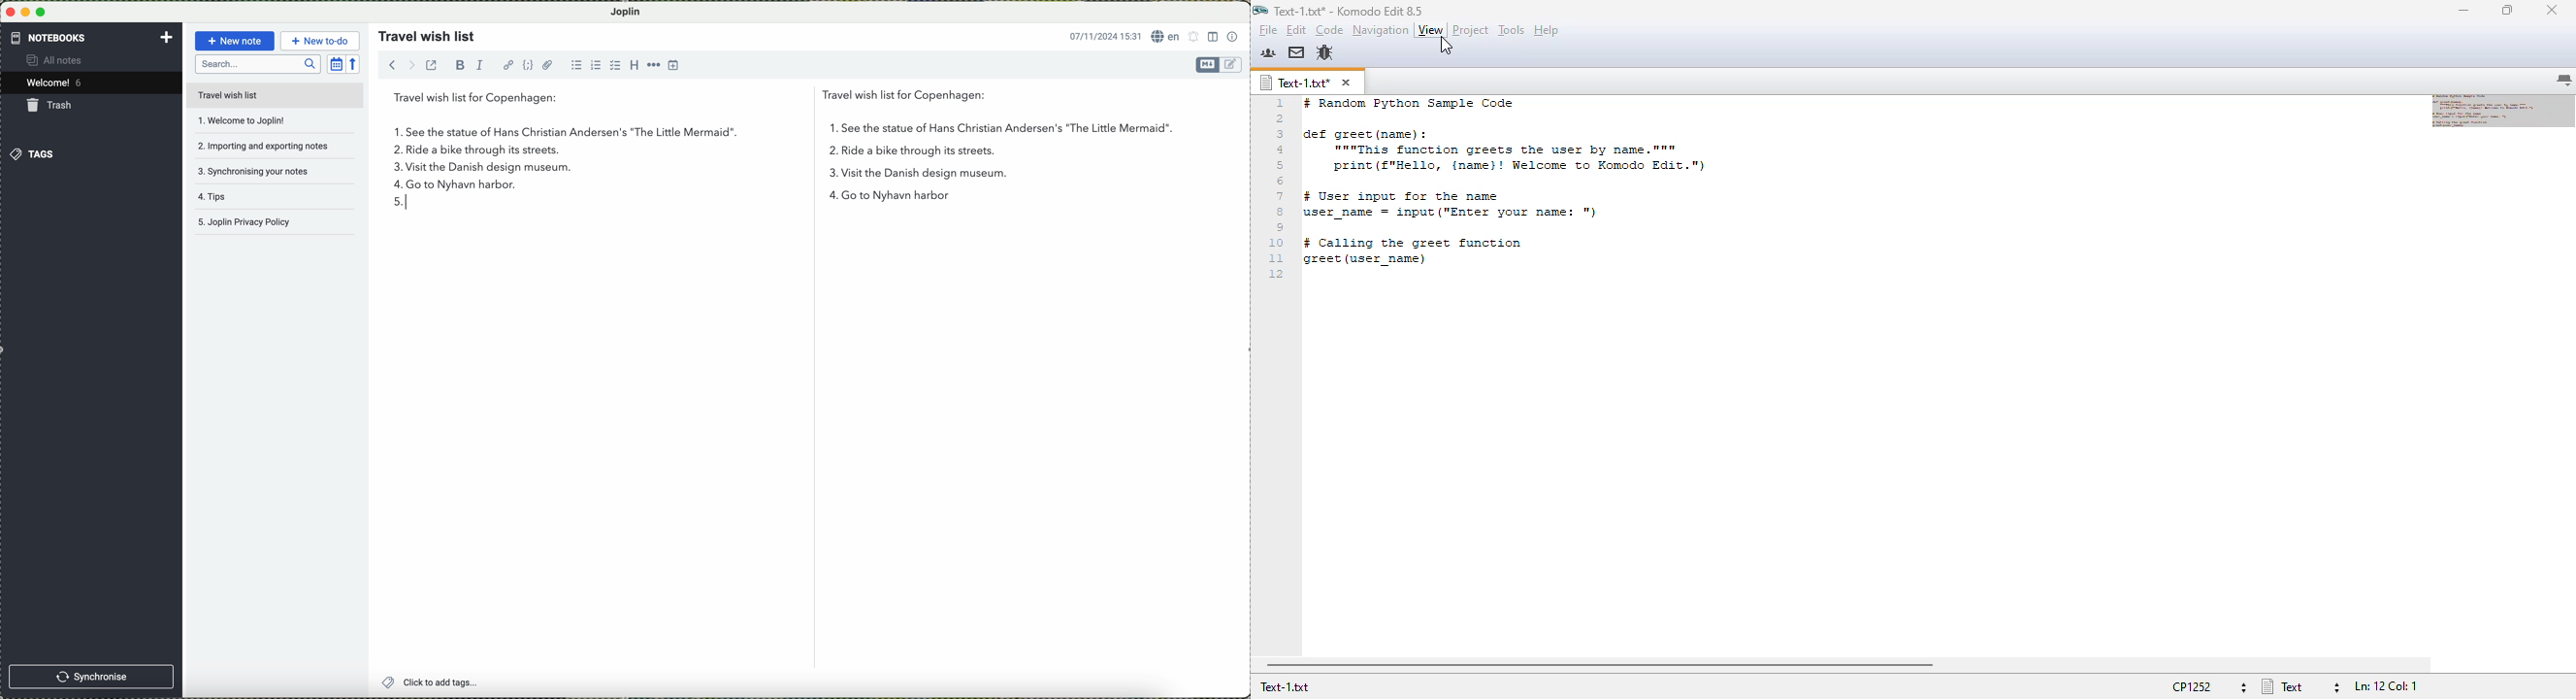 This screenshot has width=2576, height=700. I want to click on toggle external editing, so click(434, 69).